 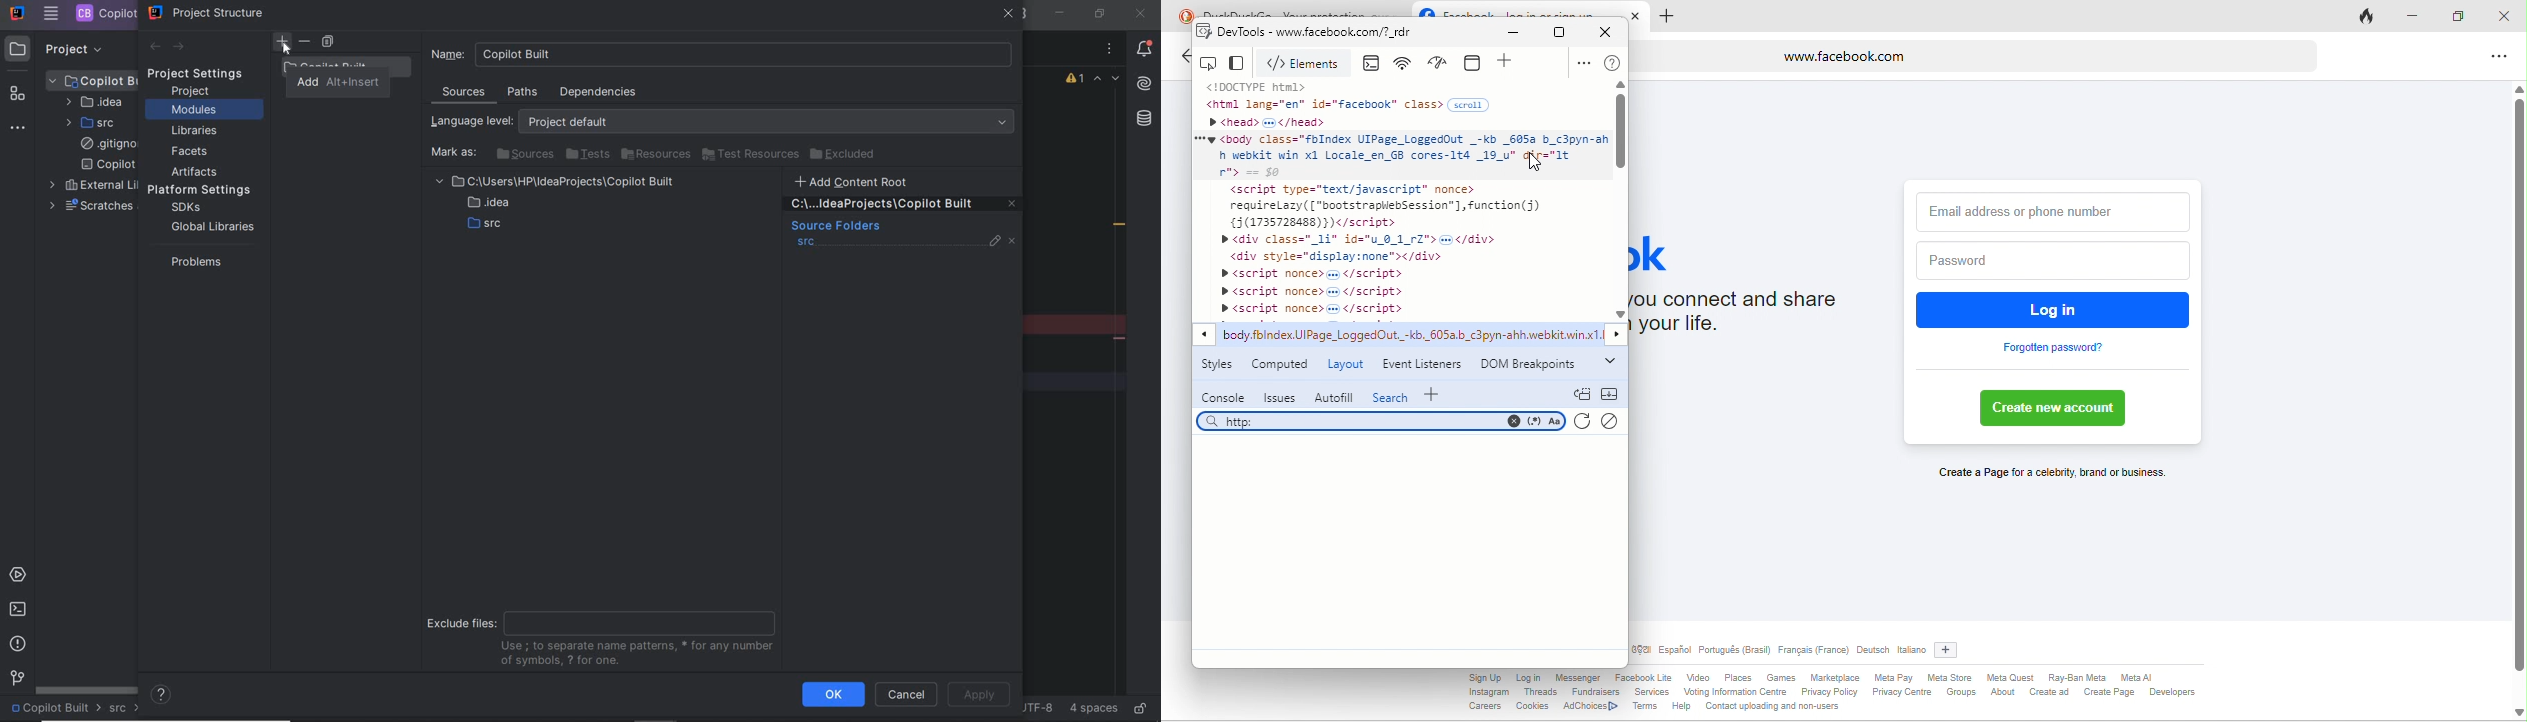 What do you see at coordinates (328, 42) in the screenshot?
I see `copy` at bounding box center [328, 42].